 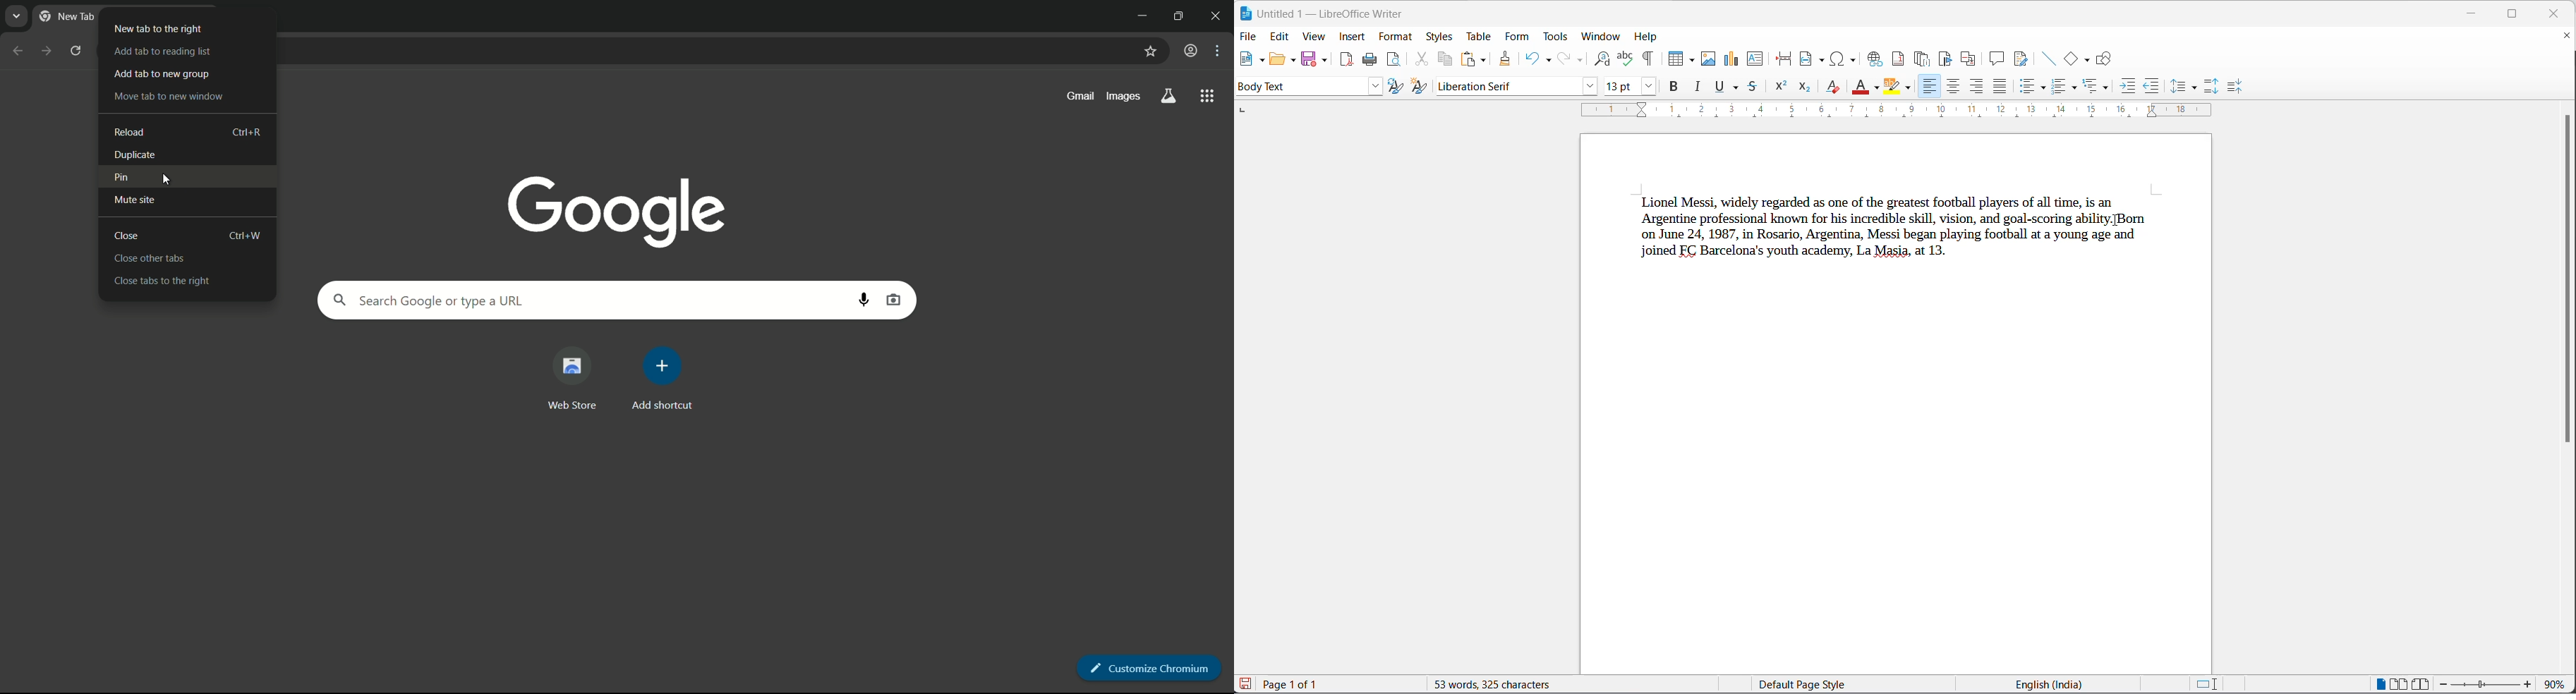 I want to click on close, so click(x=2477, y=11).